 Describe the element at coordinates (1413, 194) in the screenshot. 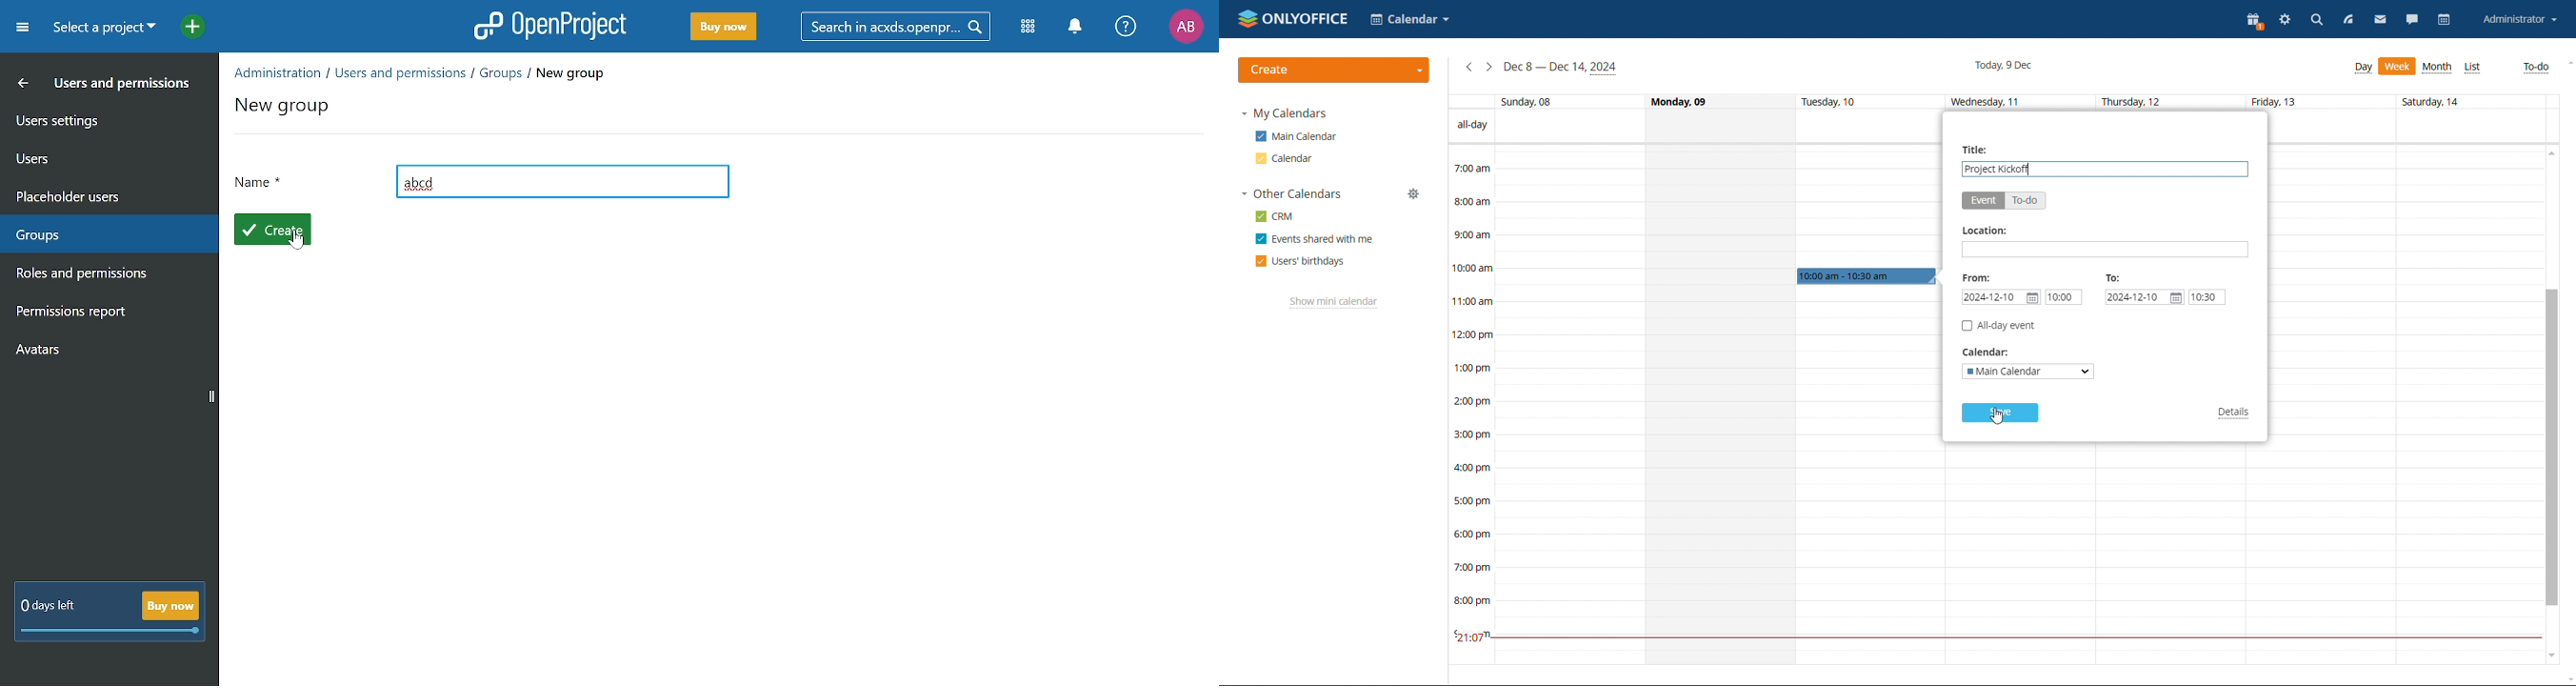

I see `manage` at that location.